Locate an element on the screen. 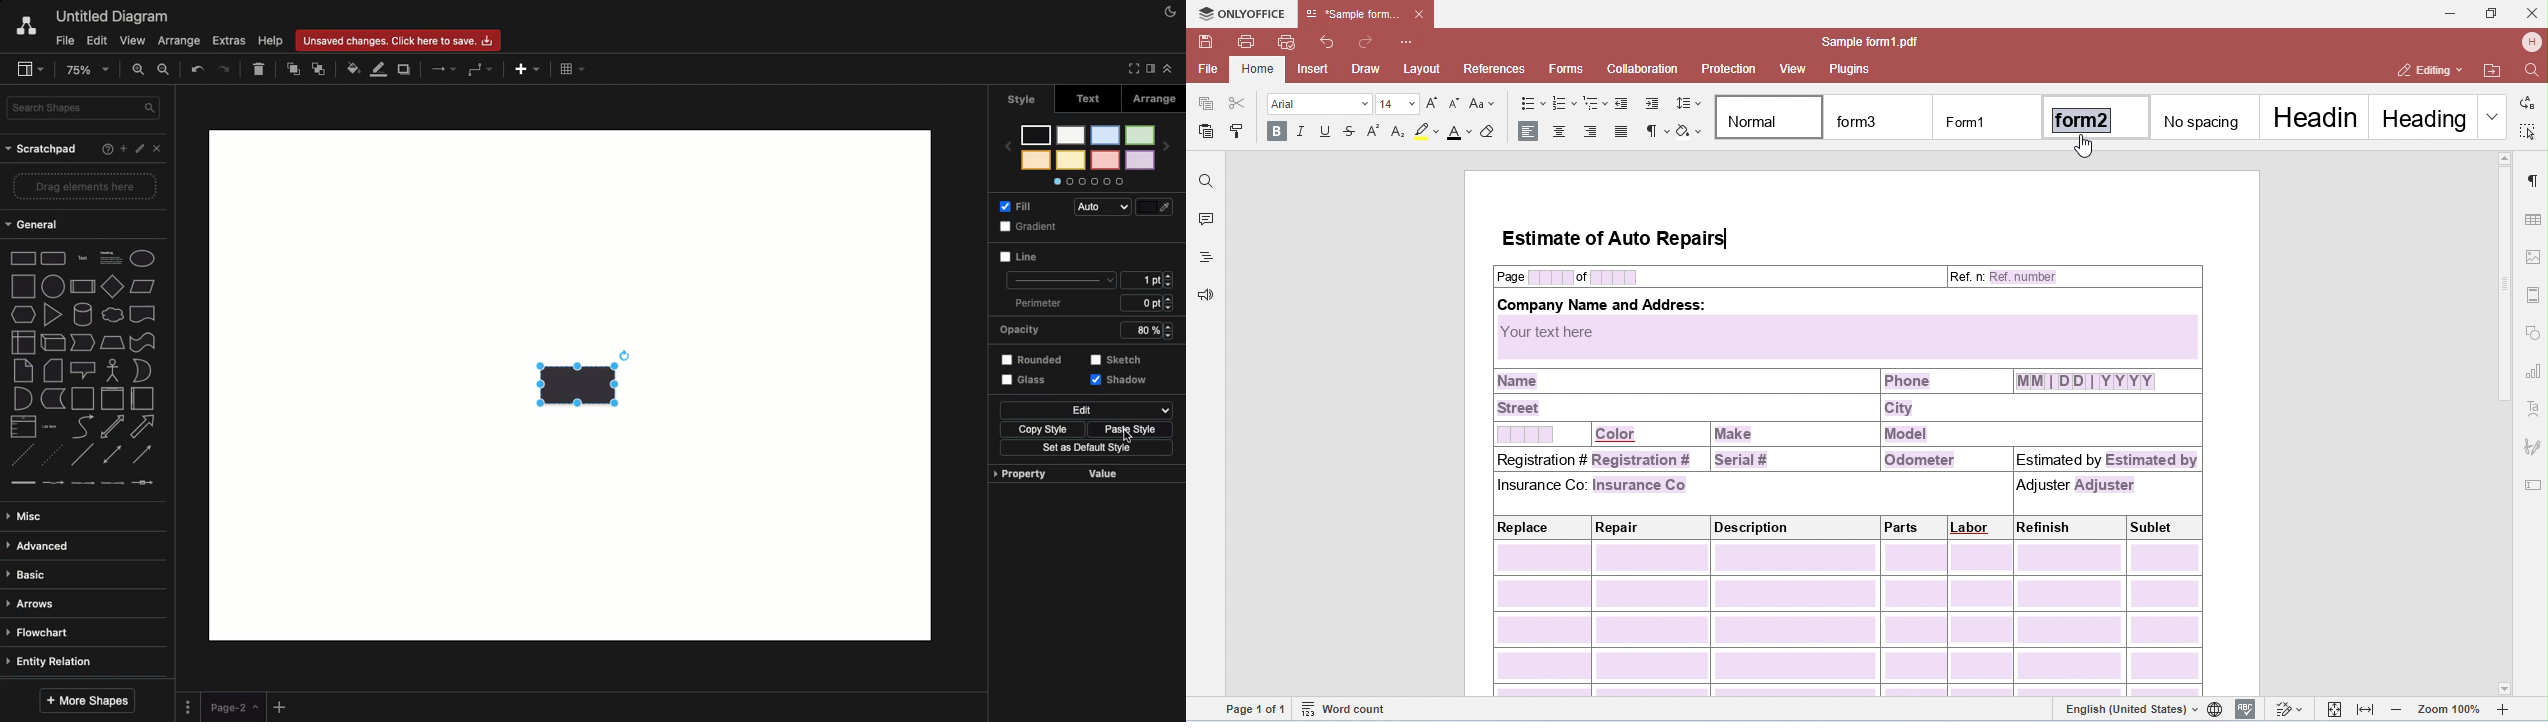 Image resolution: width=2548 pixels, height=728 pixels. trapezoid is located at coordinates (110, 344).